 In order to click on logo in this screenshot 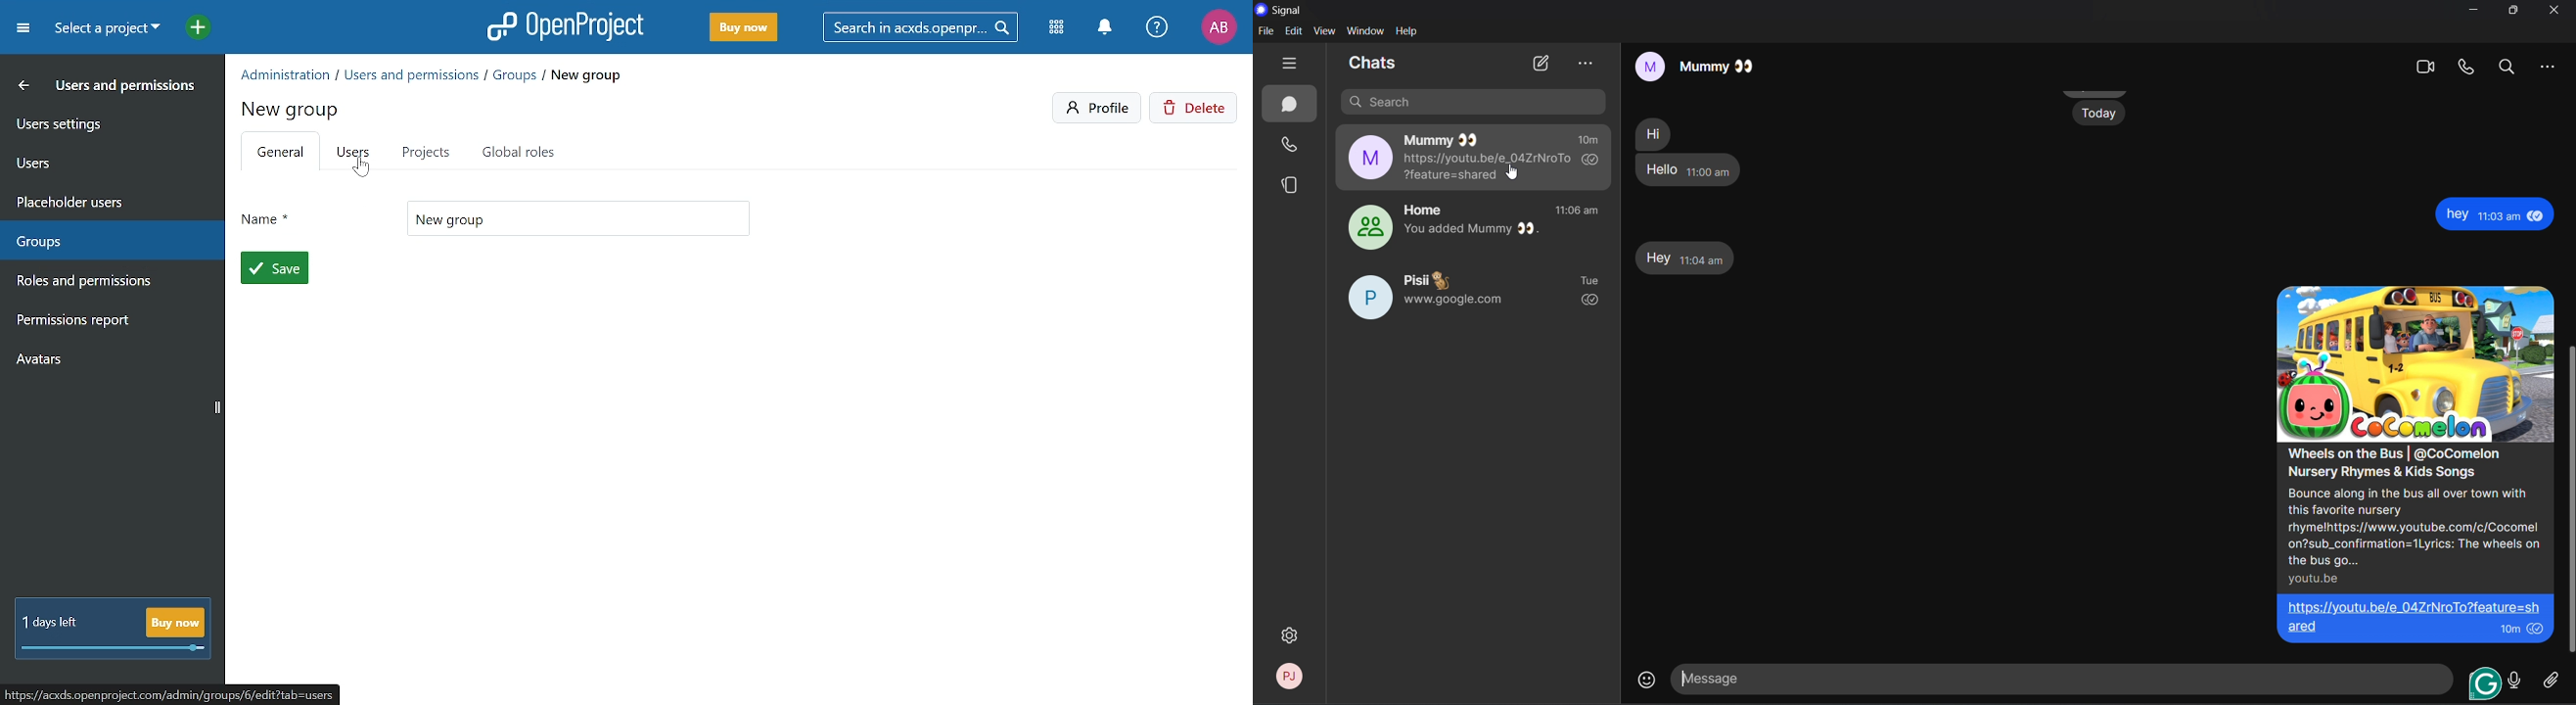, I will do `click(1262, 10)`.